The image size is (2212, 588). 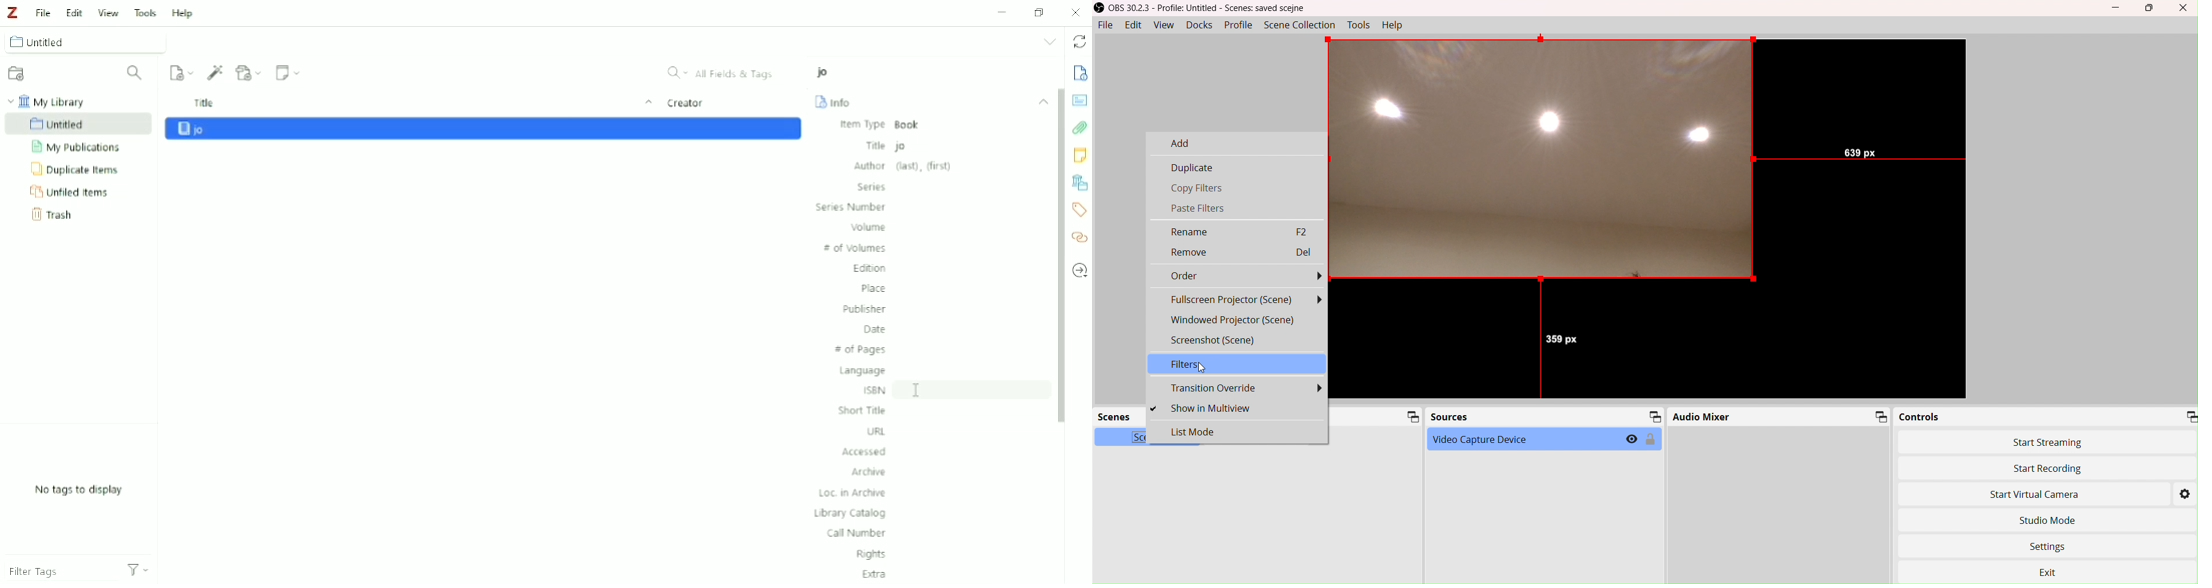 I want to click on Author, so click(x=904, y=166).